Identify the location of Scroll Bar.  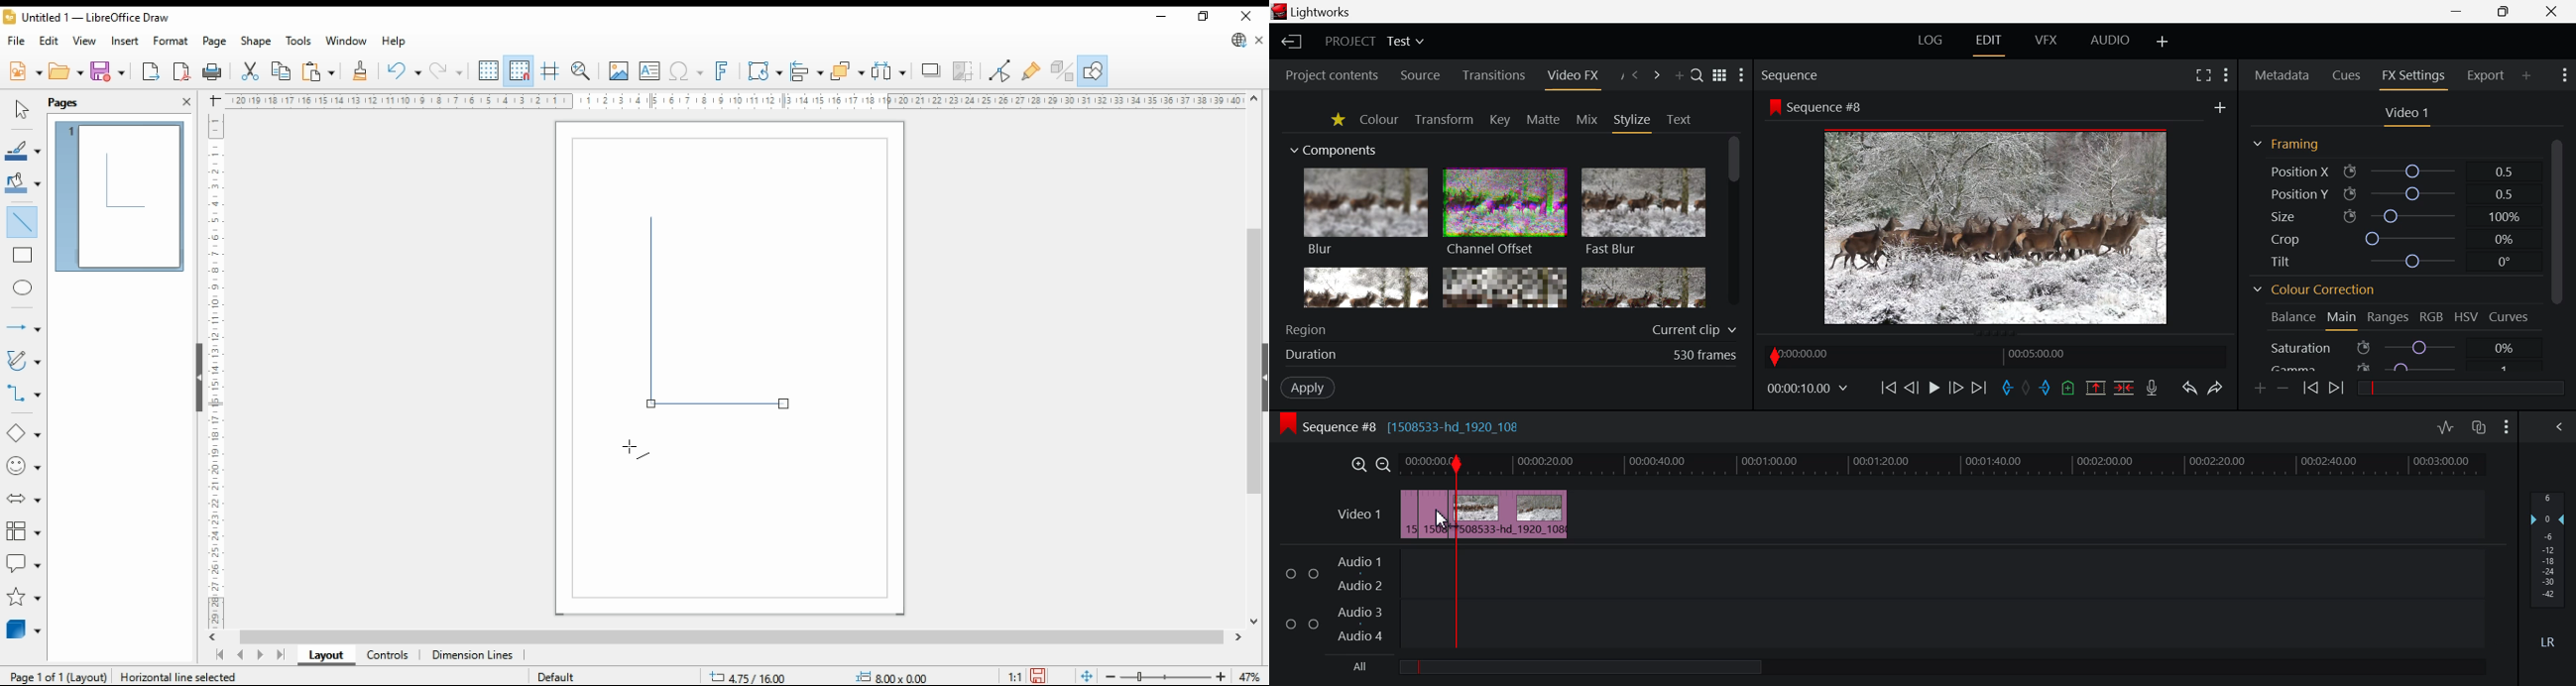
(2557, 251).